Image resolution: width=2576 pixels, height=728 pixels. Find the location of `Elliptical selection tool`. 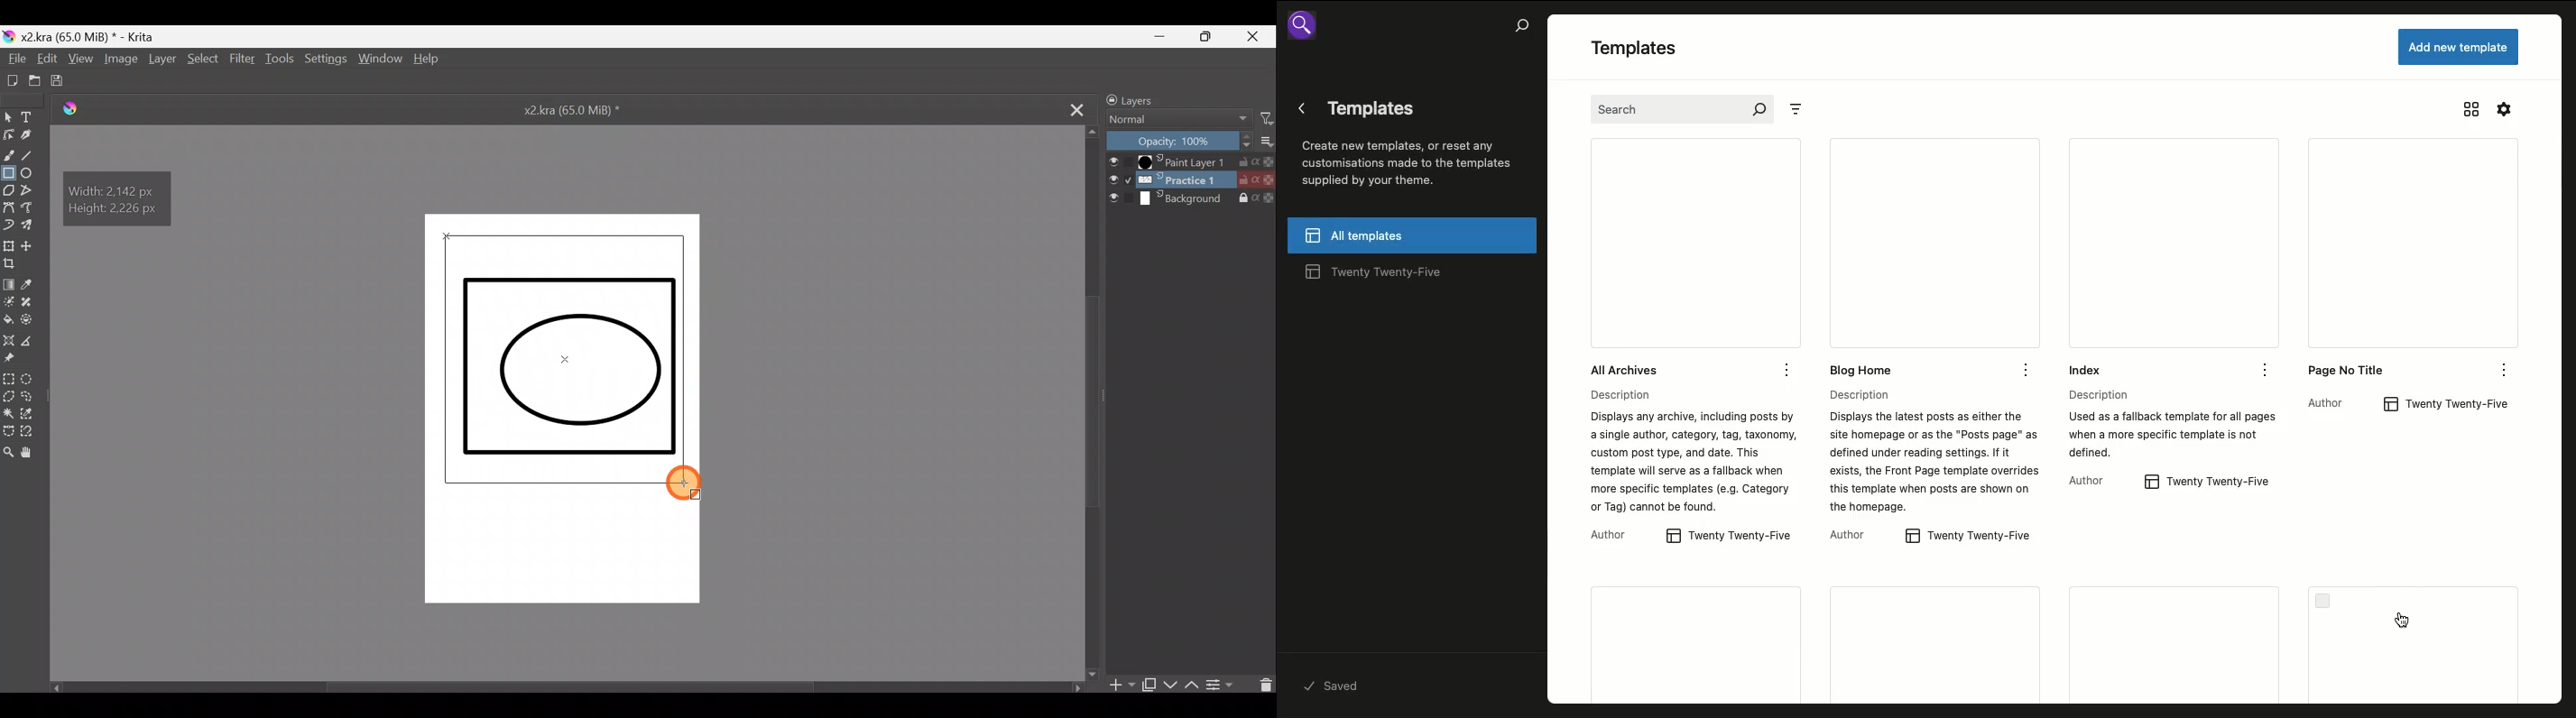

Elliptical selection tool is located at coordinates (34, 380).